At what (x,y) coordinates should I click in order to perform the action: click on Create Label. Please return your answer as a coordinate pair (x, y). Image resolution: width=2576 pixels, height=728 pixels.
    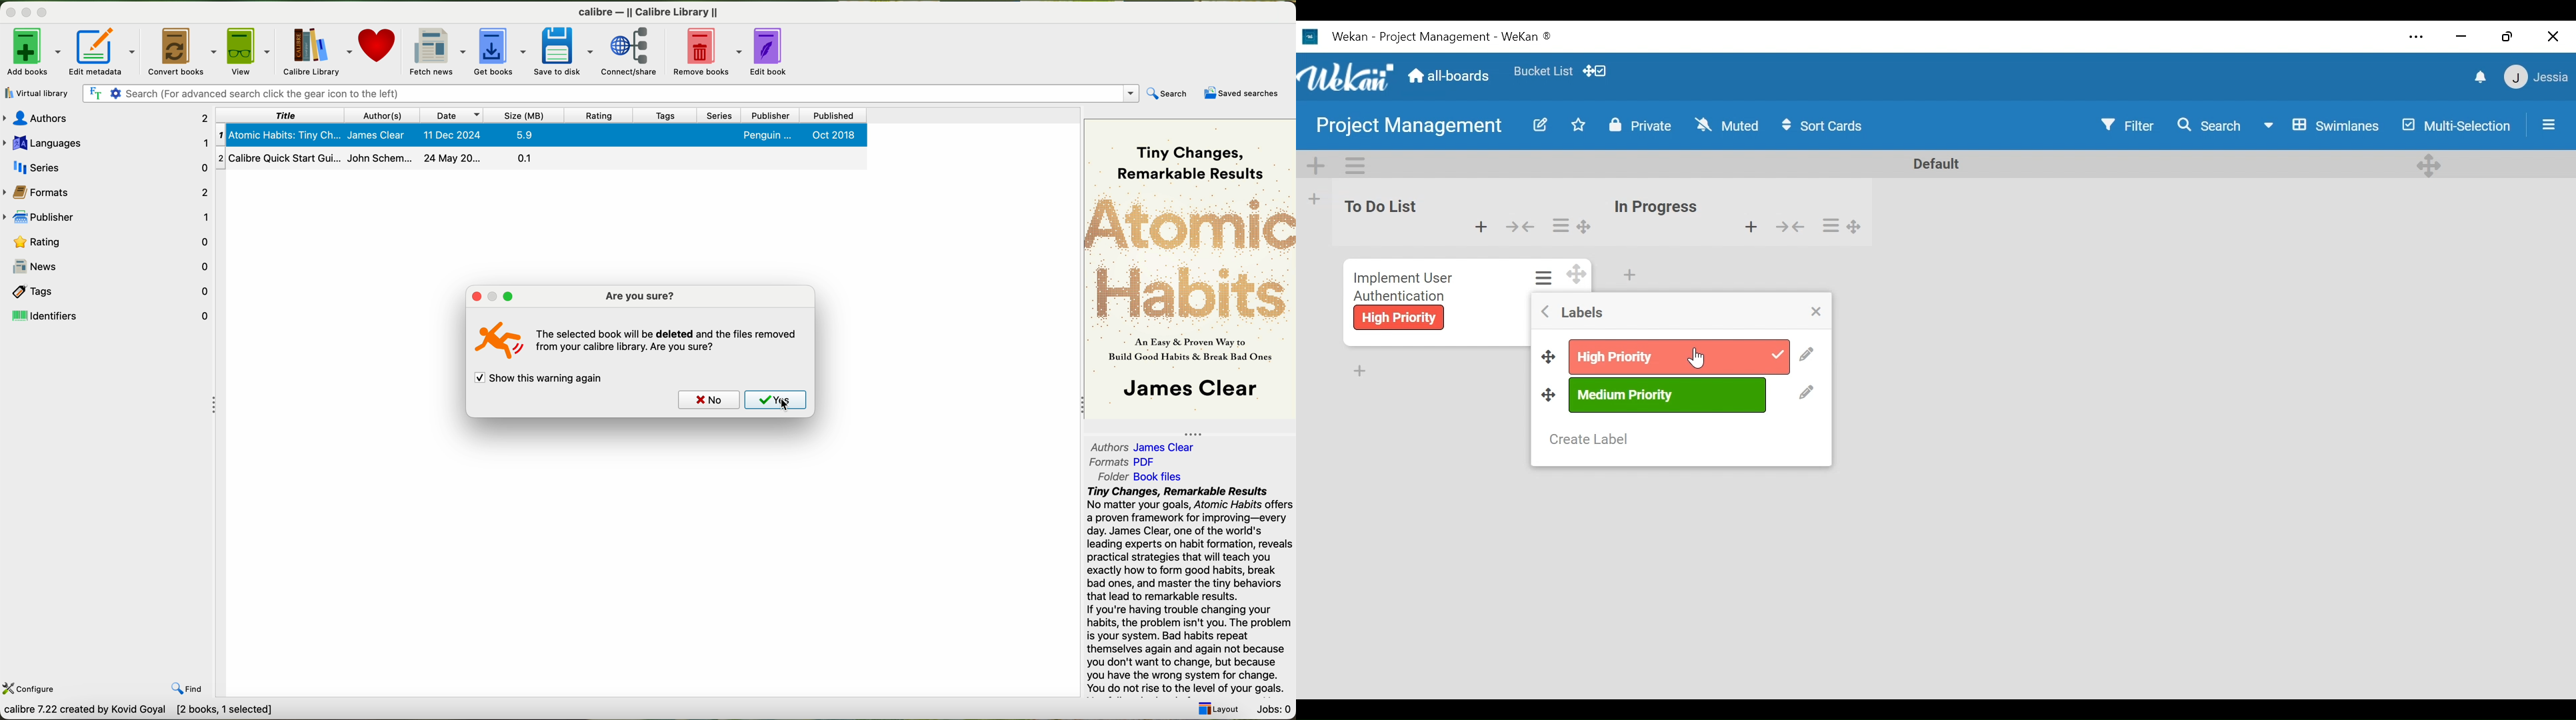
    Looking at the image, I should click on (1588, 440).